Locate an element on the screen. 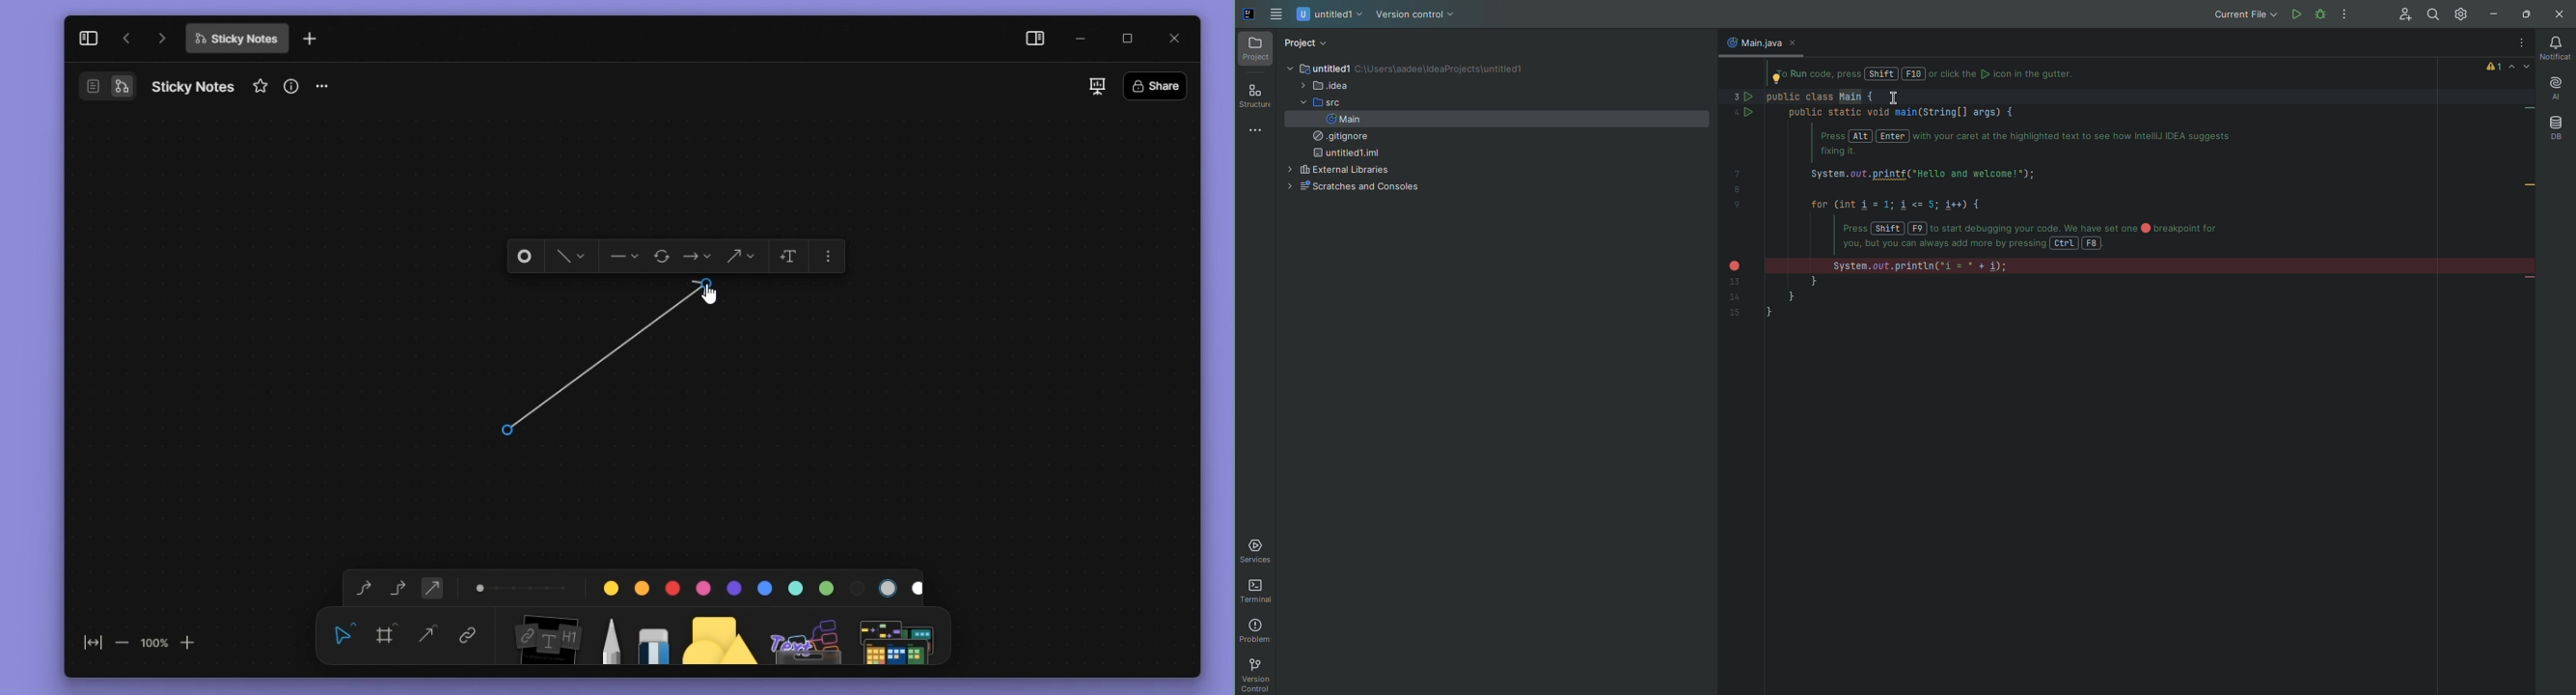 The height and width of the screenshot is (700, 2576). go back is located at coordinates (126, 39).